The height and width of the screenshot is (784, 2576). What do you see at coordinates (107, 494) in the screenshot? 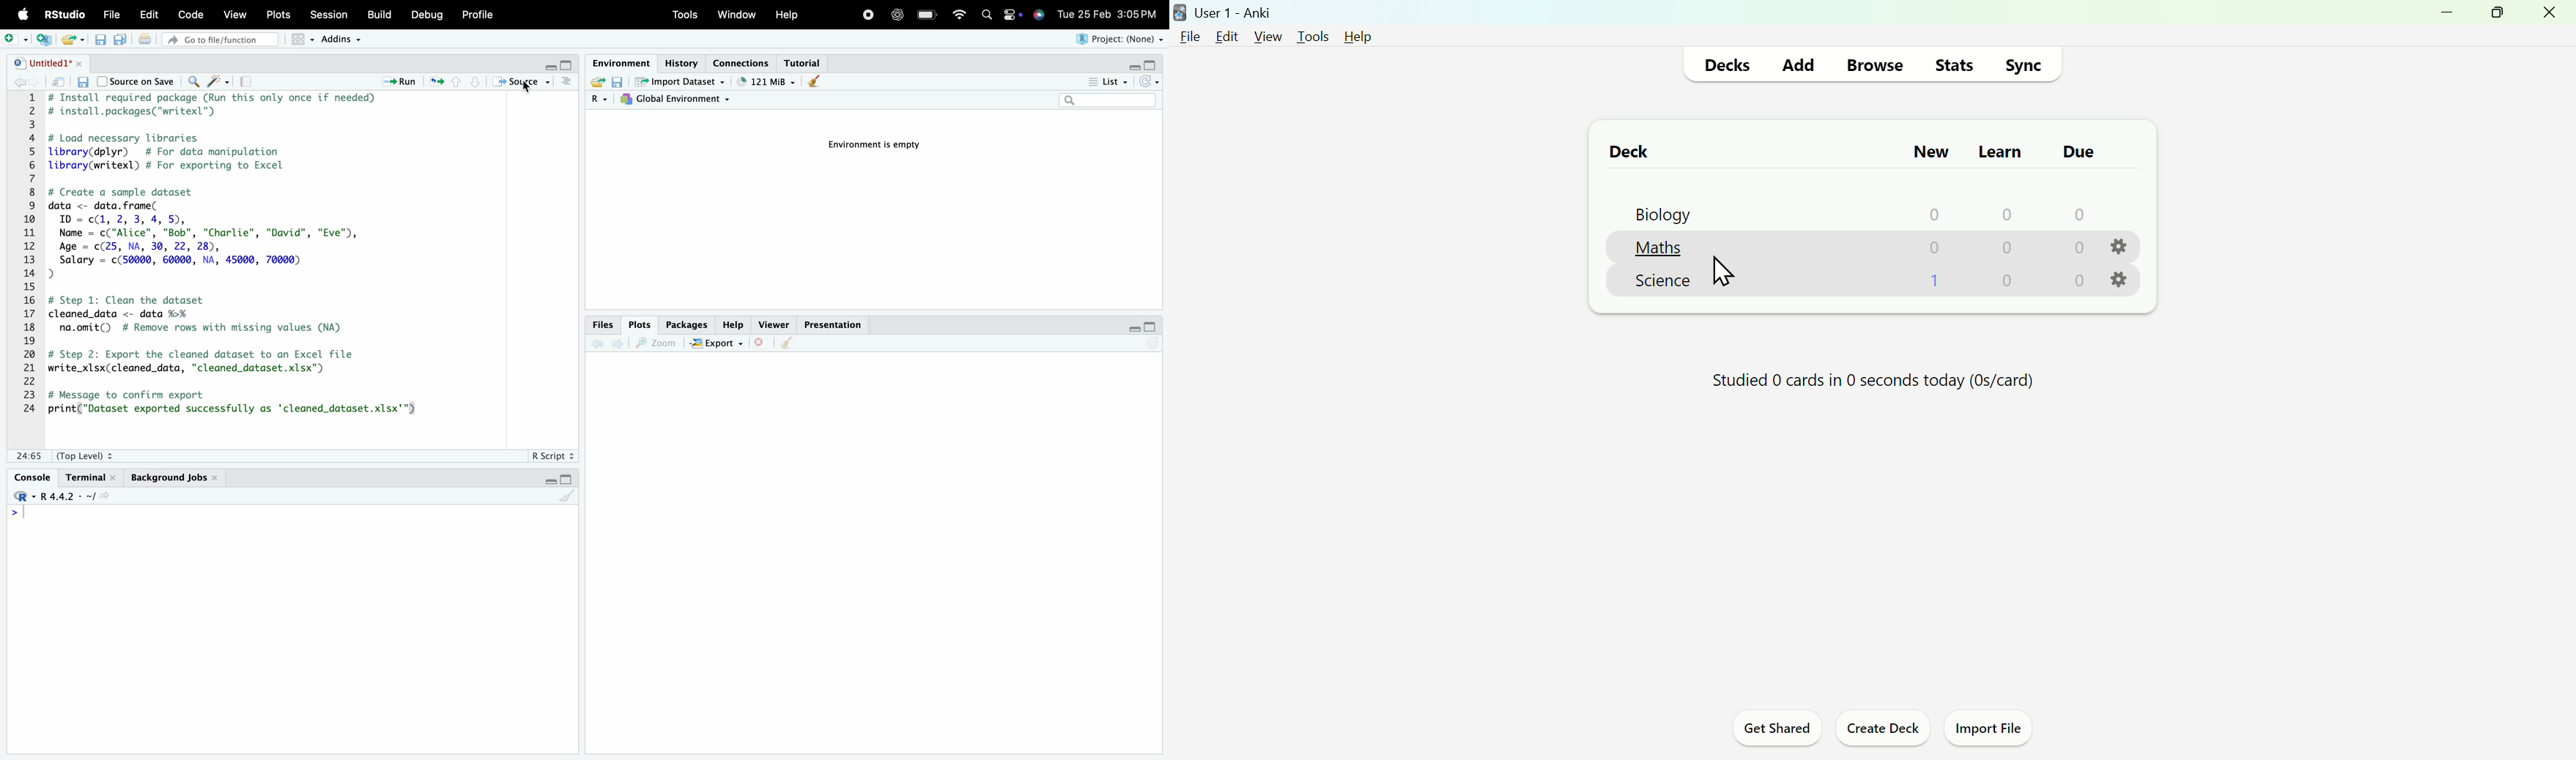
I see `View the current working directory` at bounding box center [107, 494].